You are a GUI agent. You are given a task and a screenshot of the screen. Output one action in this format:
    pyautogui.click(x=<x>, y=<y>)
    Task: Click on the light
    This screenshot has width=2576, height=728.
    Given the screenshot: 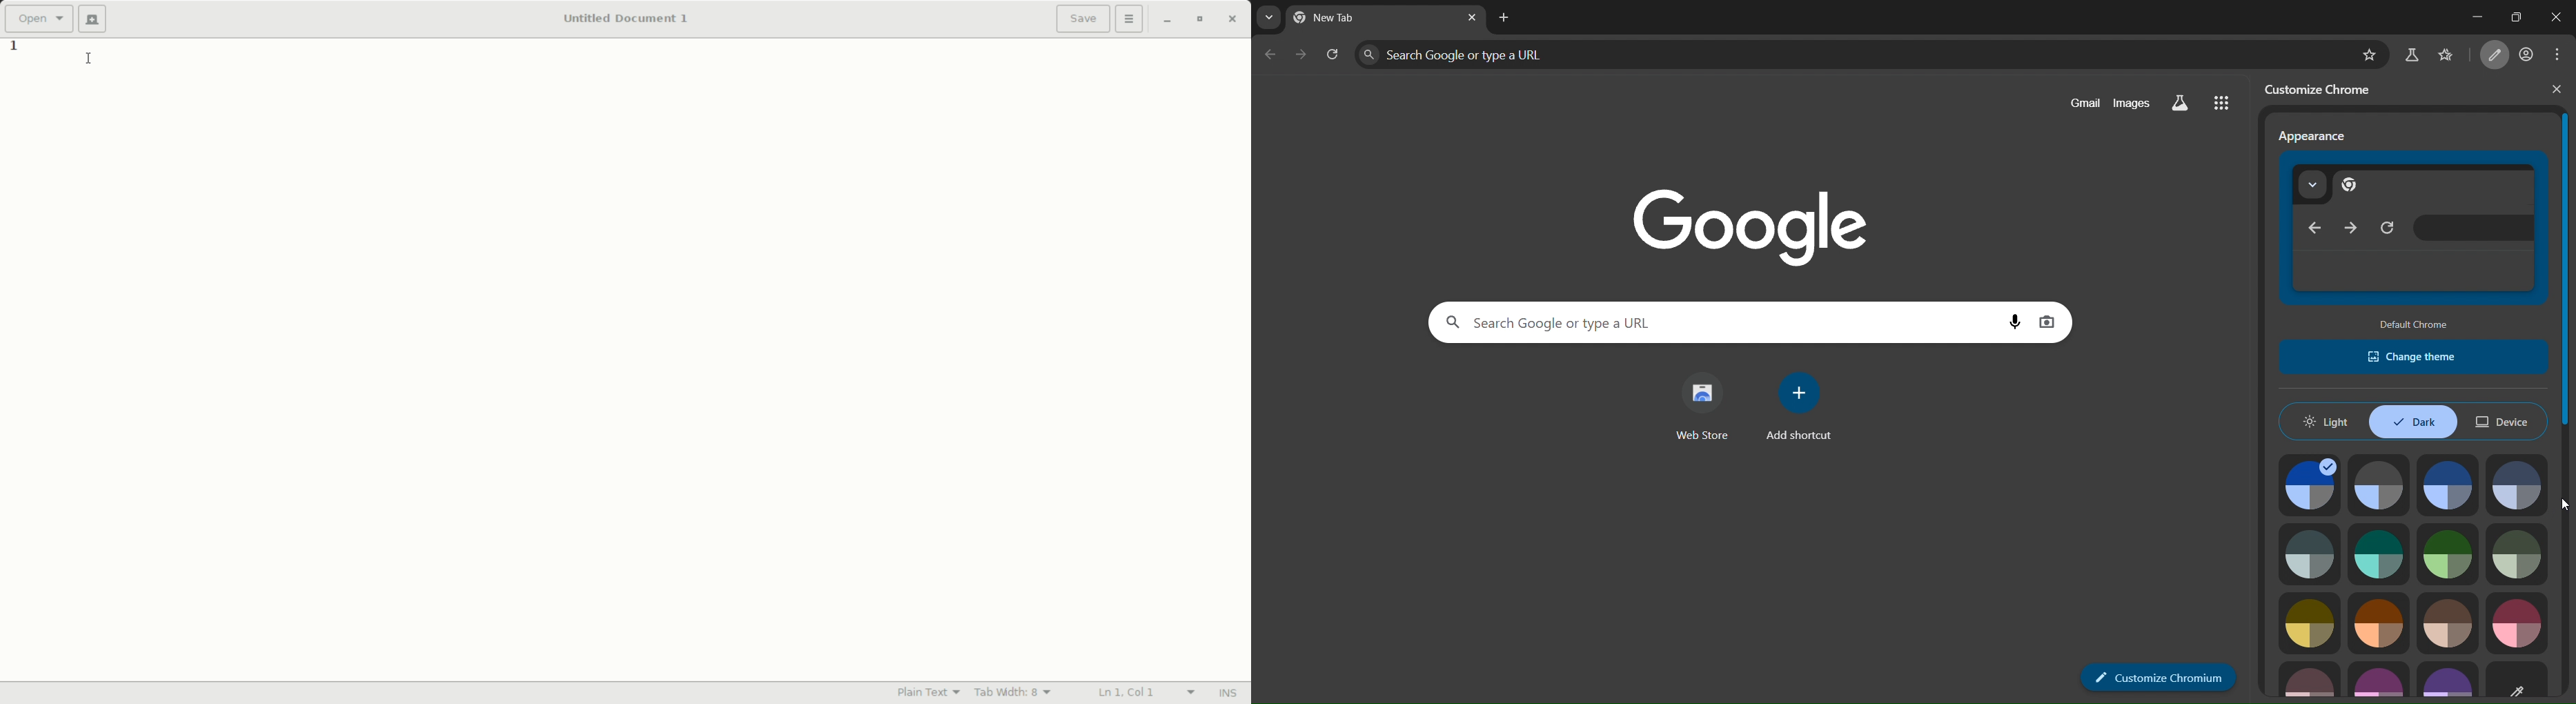 What is the action you would take?
    pyautogui.click(x=2326, y=422)
    